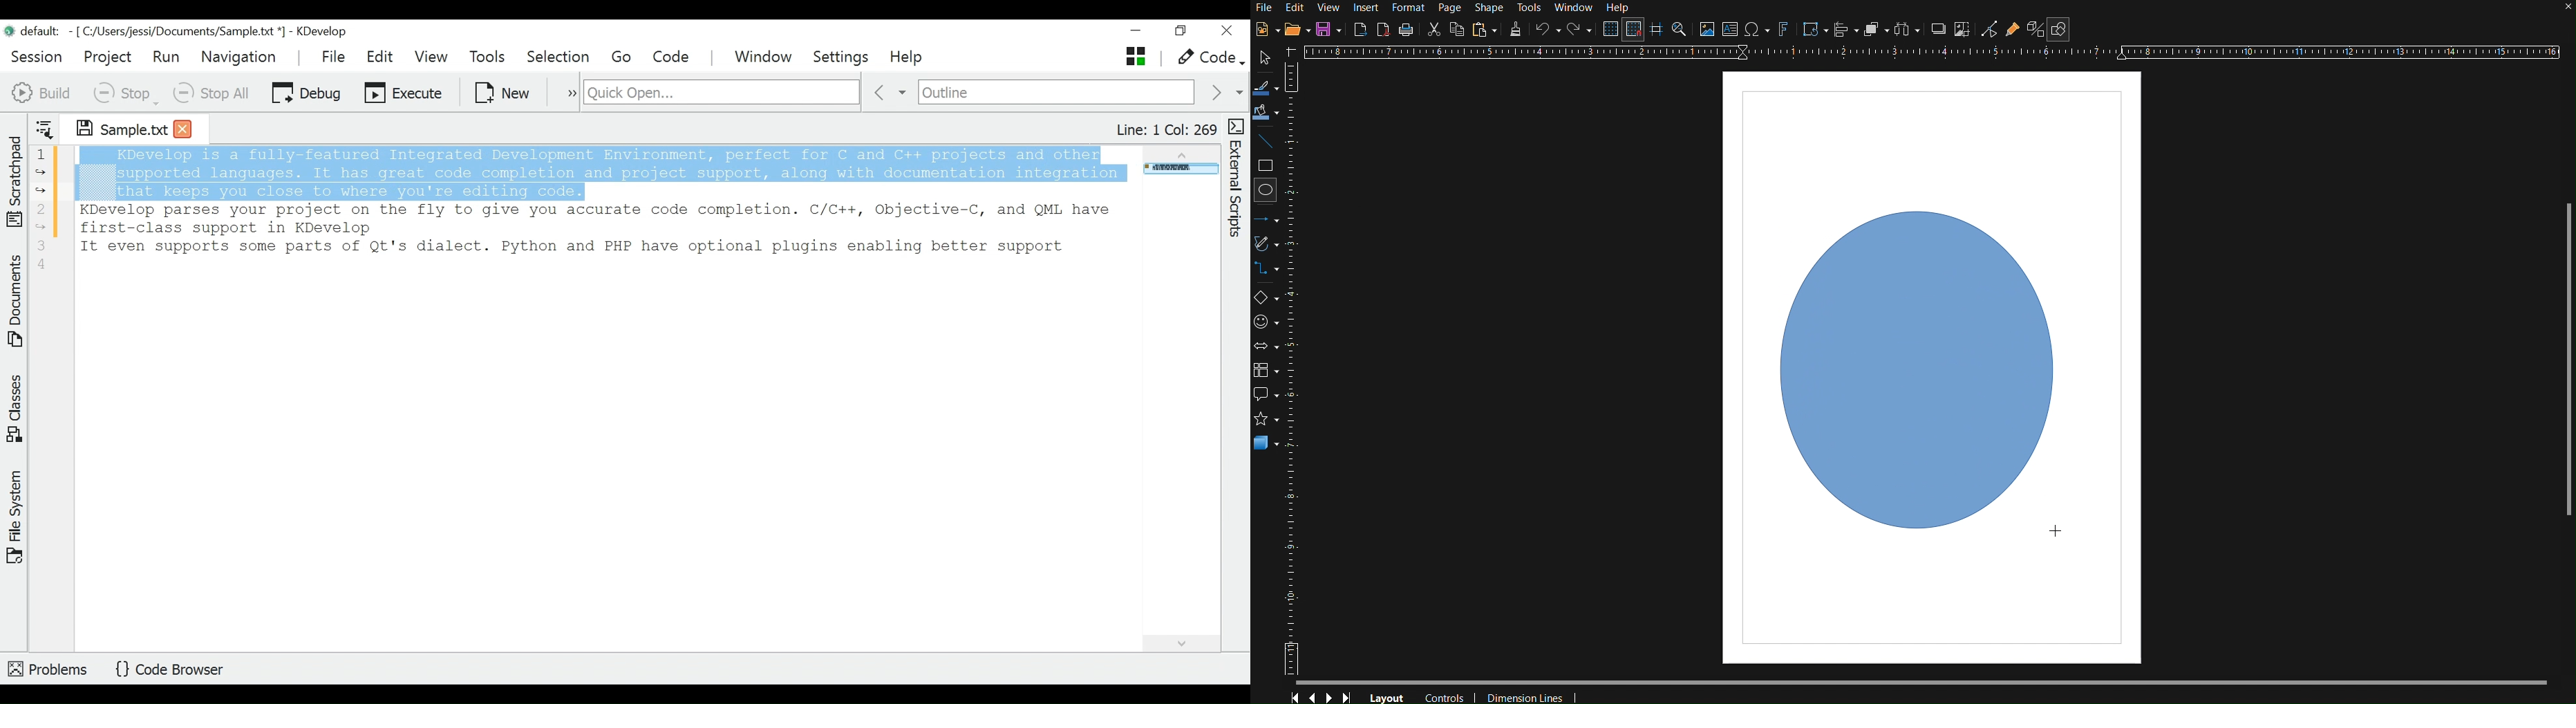 The image size is (2576, 728). What do you see at coordinates (2567, 8) in the screenshot?
I see `close` at bounding box center [2567, 8].